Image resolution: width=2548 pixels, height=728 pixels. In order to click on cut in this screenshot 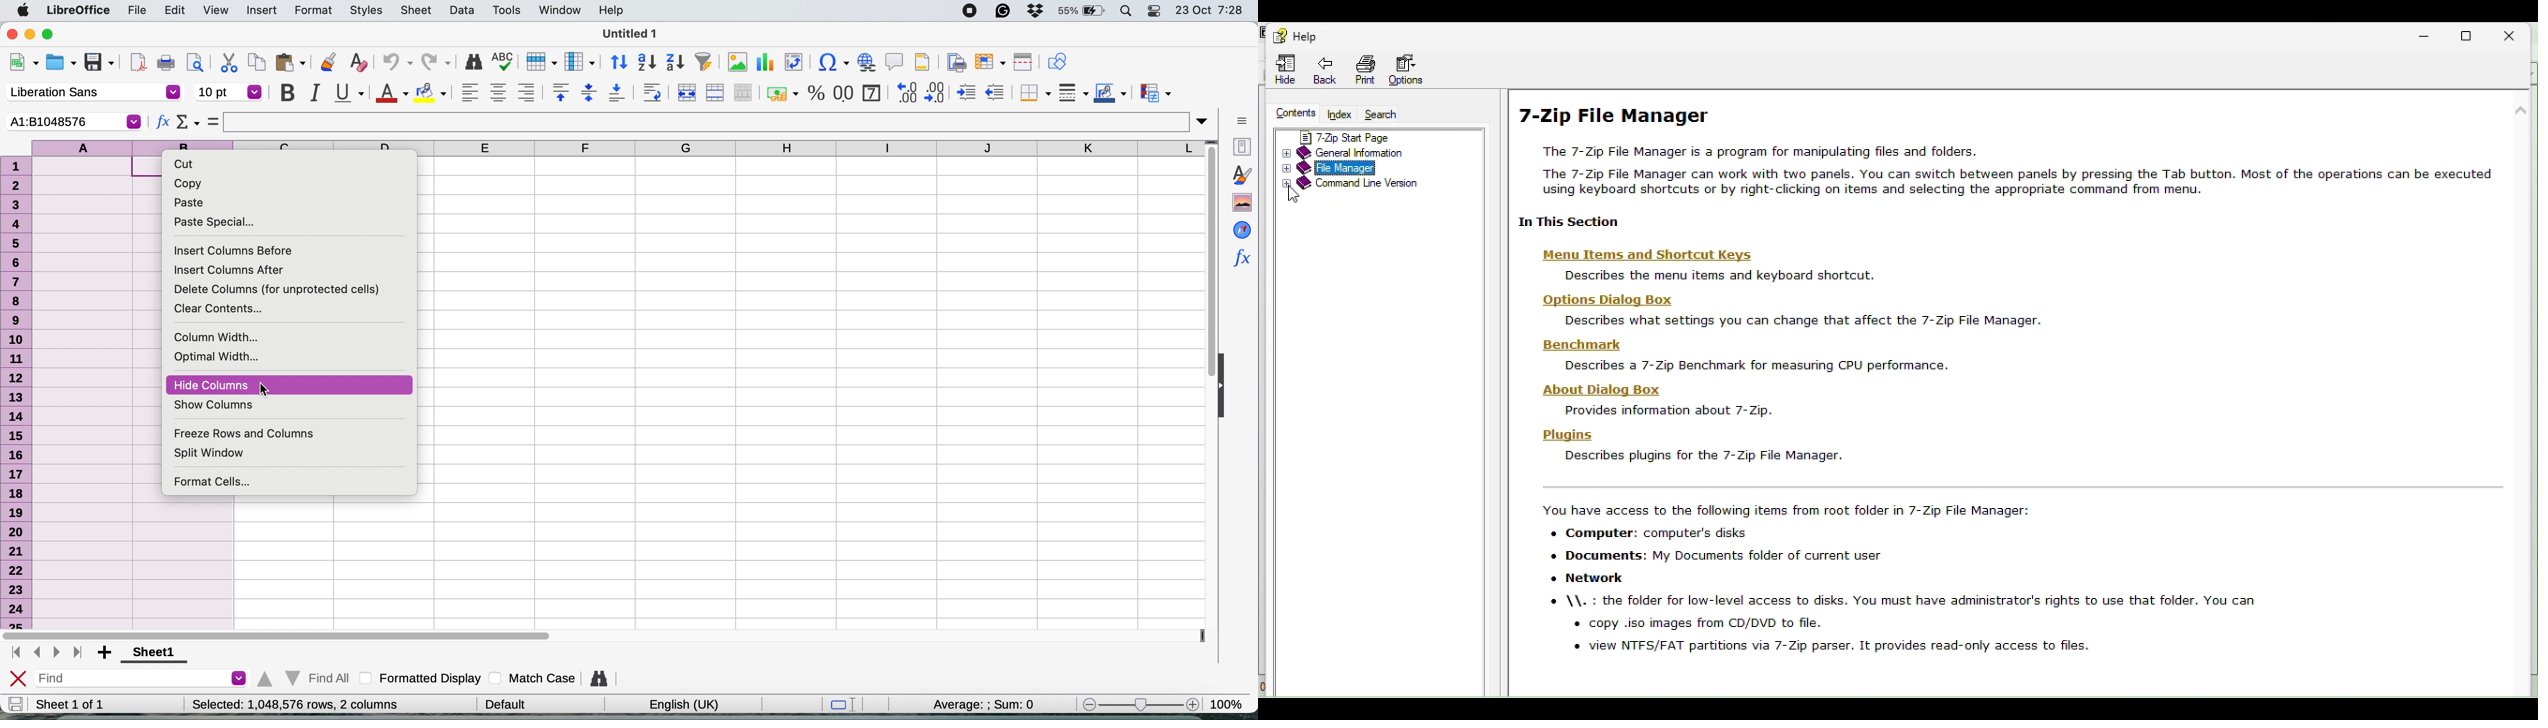, I will do `click(226, 63)`.